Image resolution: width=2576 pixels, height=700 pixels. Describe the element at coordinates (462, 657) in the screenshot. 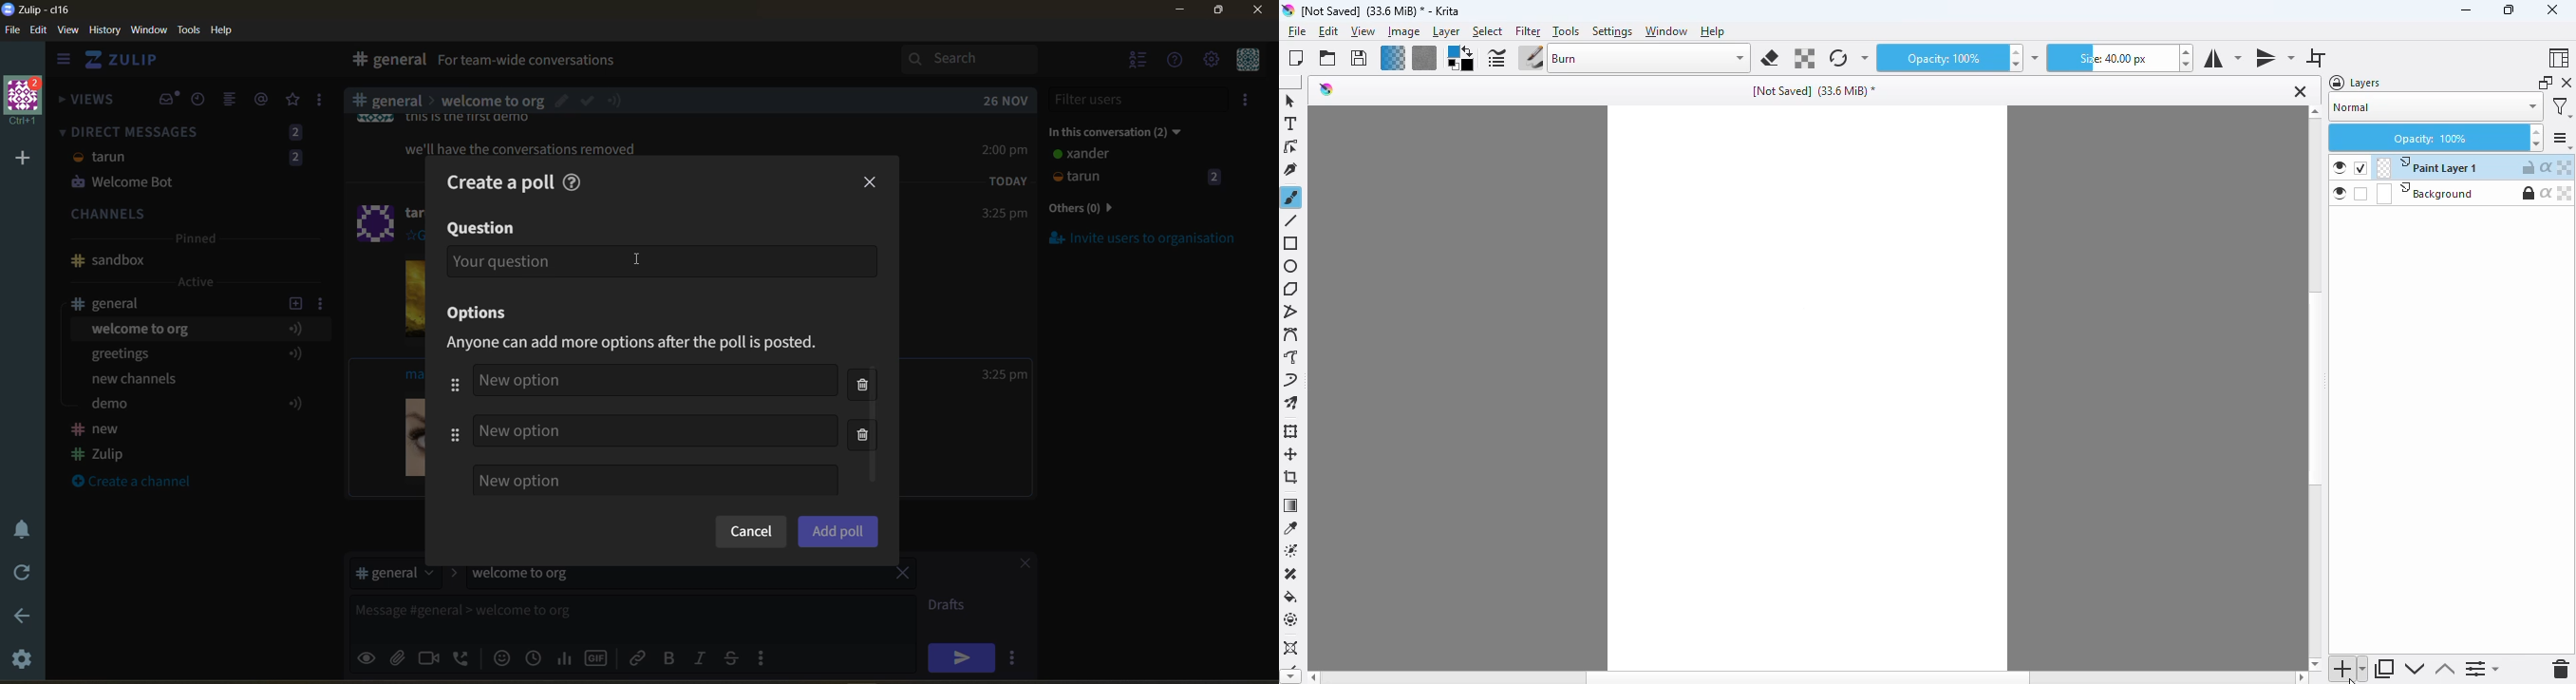

I see `add voice call` at that location.